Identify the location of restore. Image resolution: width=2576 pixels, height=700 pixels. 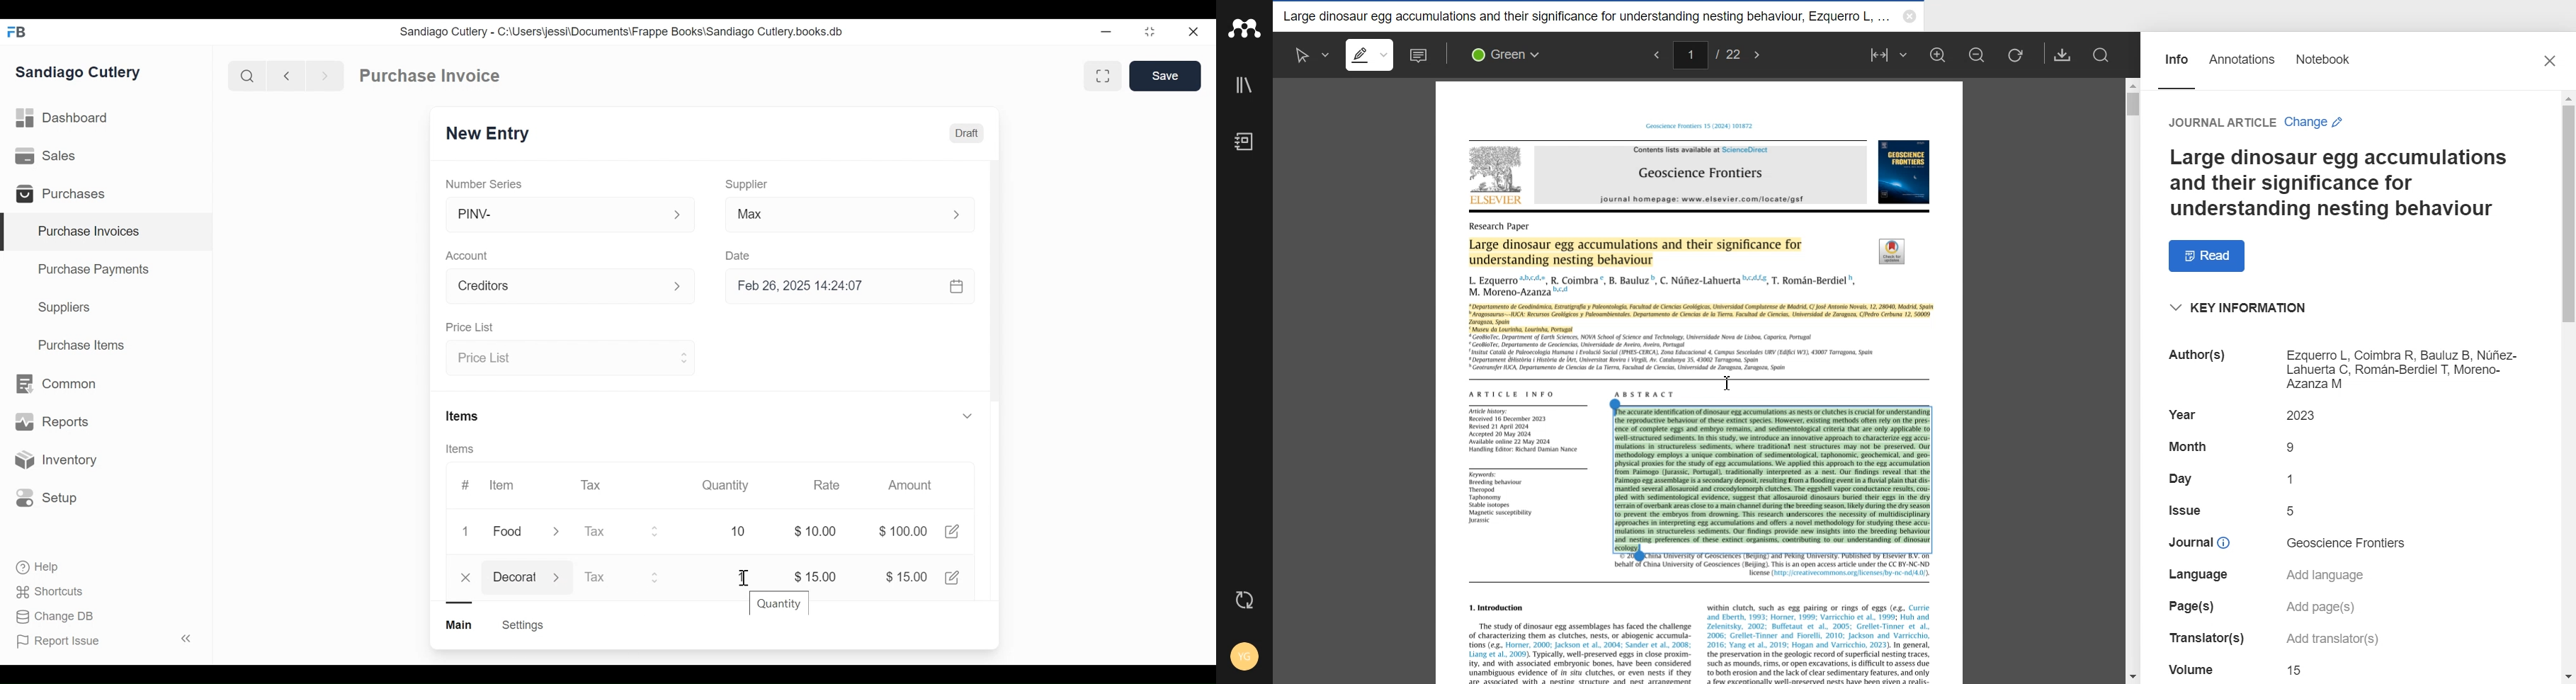
(1149, 32).